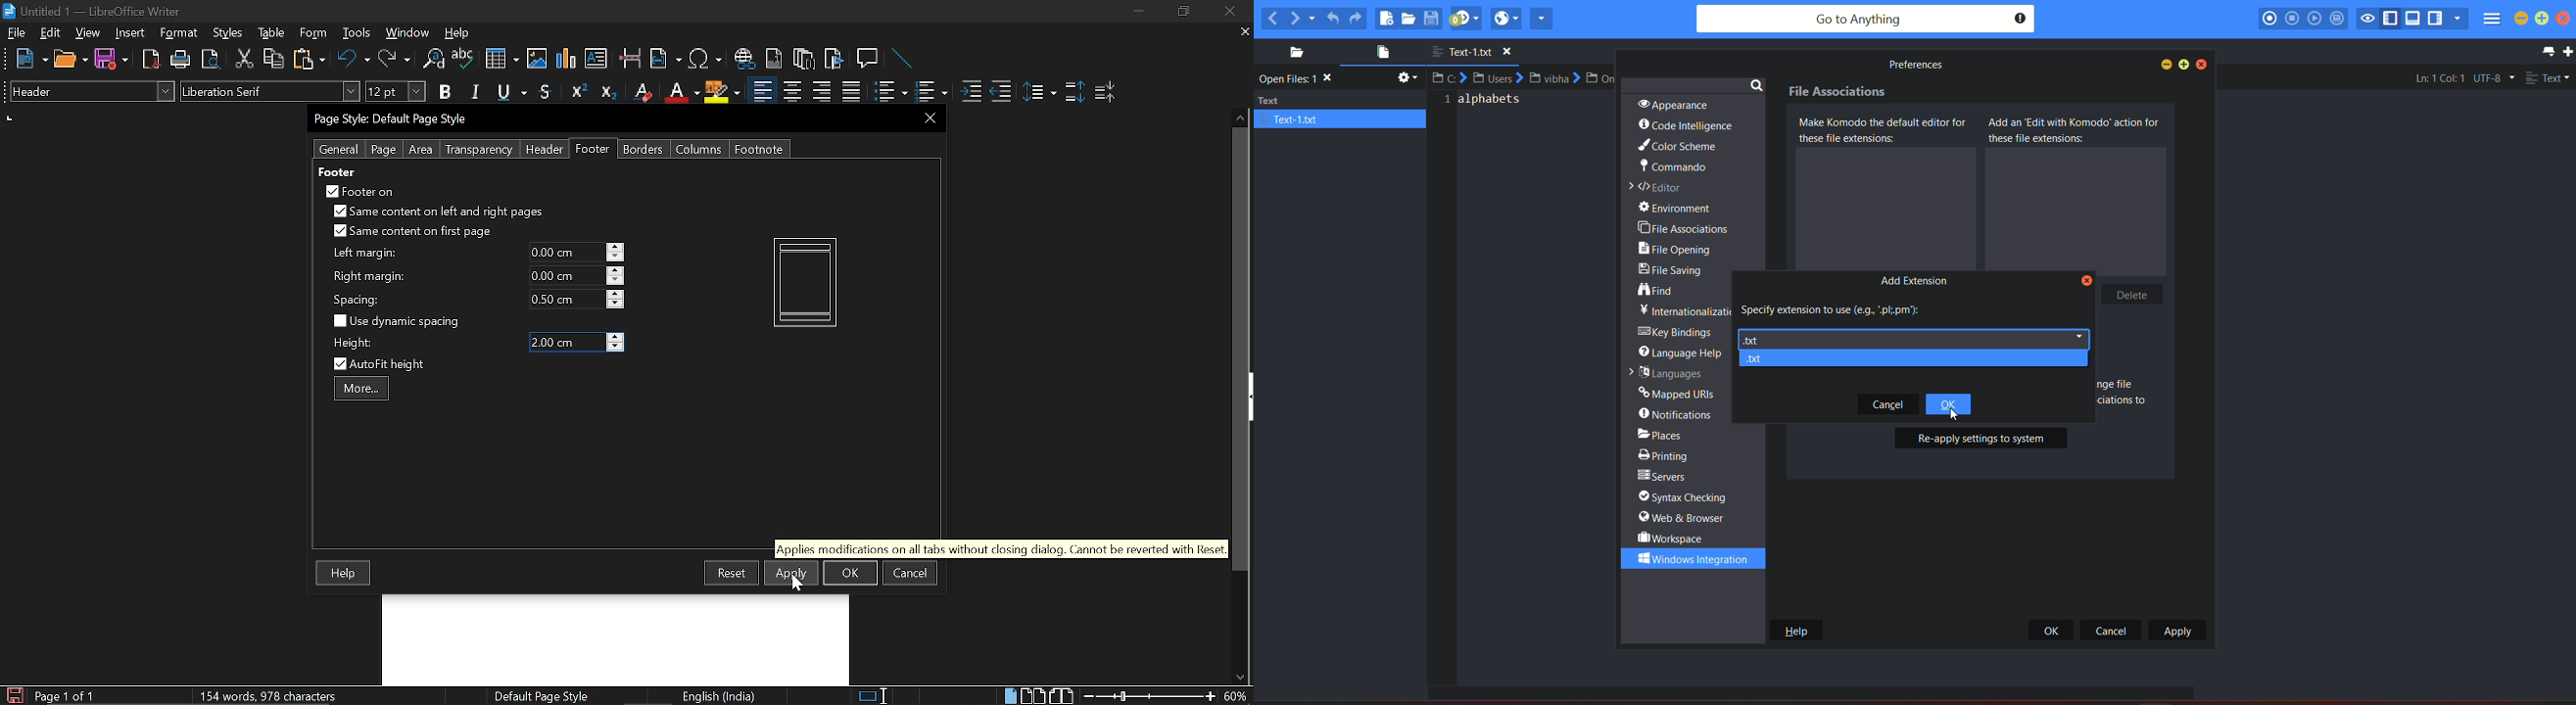  Describe the element at coordinates (1241, 116) in the screenshot. I see `Move up` at that location.